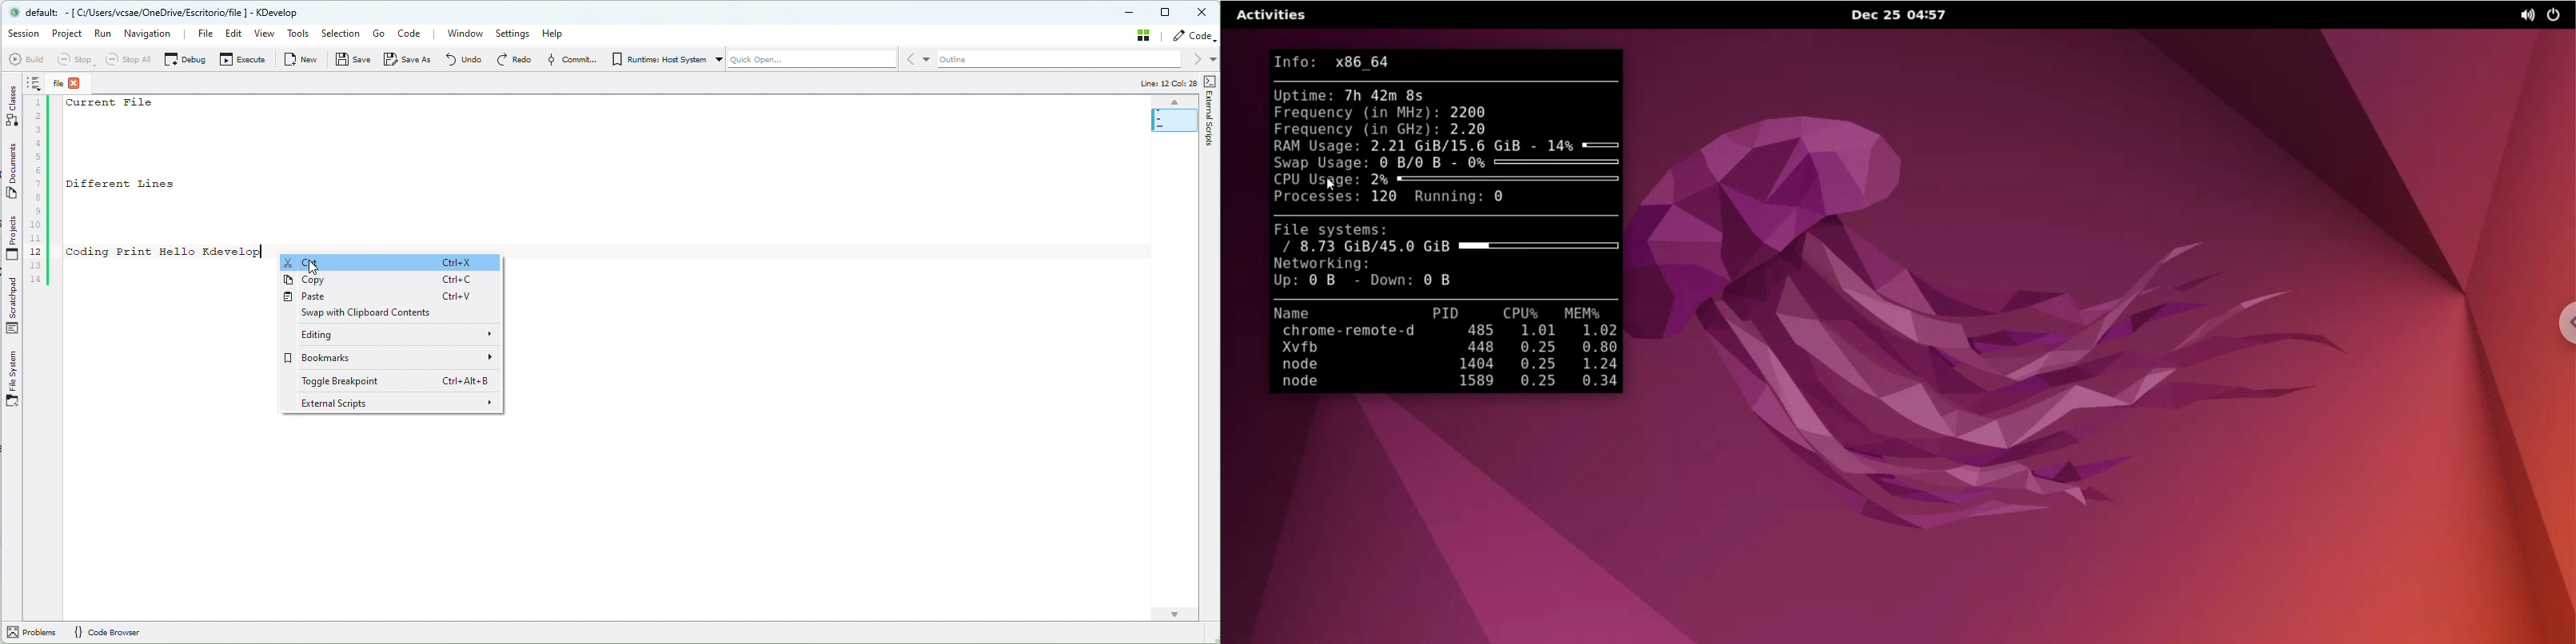  I want to click on Stash, so click(1140, 38).